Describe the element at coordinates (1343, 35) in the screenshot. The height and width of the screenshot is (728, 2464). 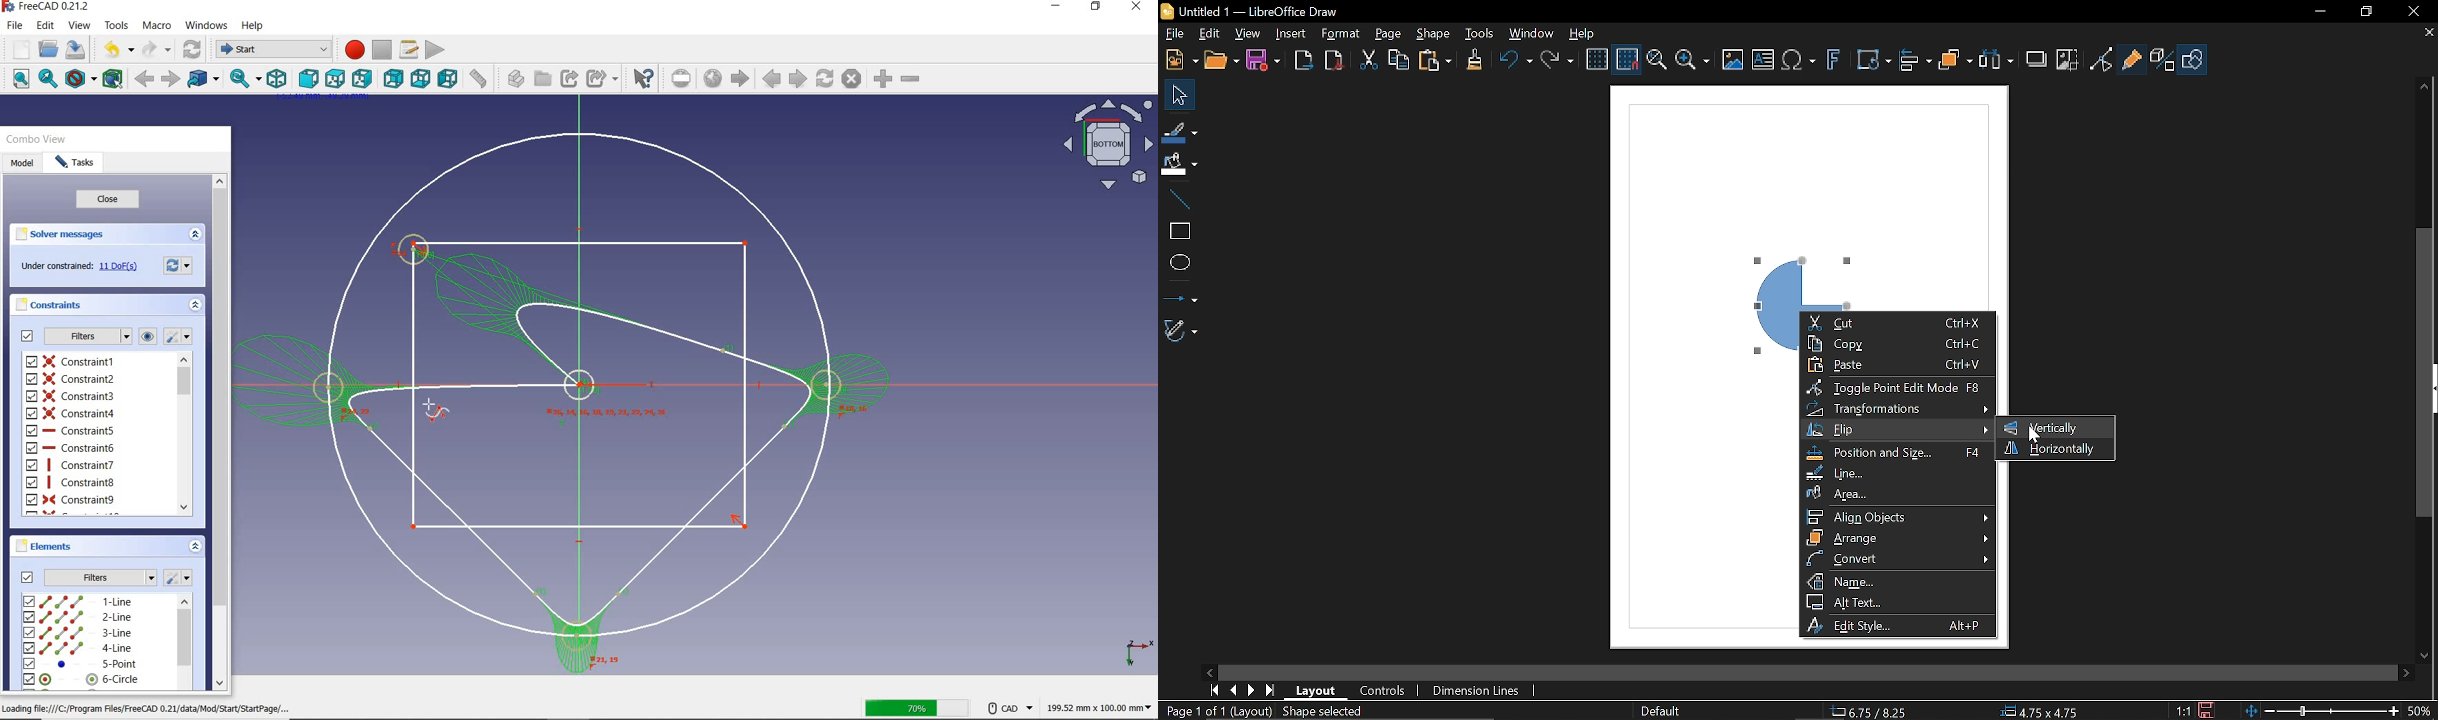
I see `Format` at that location.